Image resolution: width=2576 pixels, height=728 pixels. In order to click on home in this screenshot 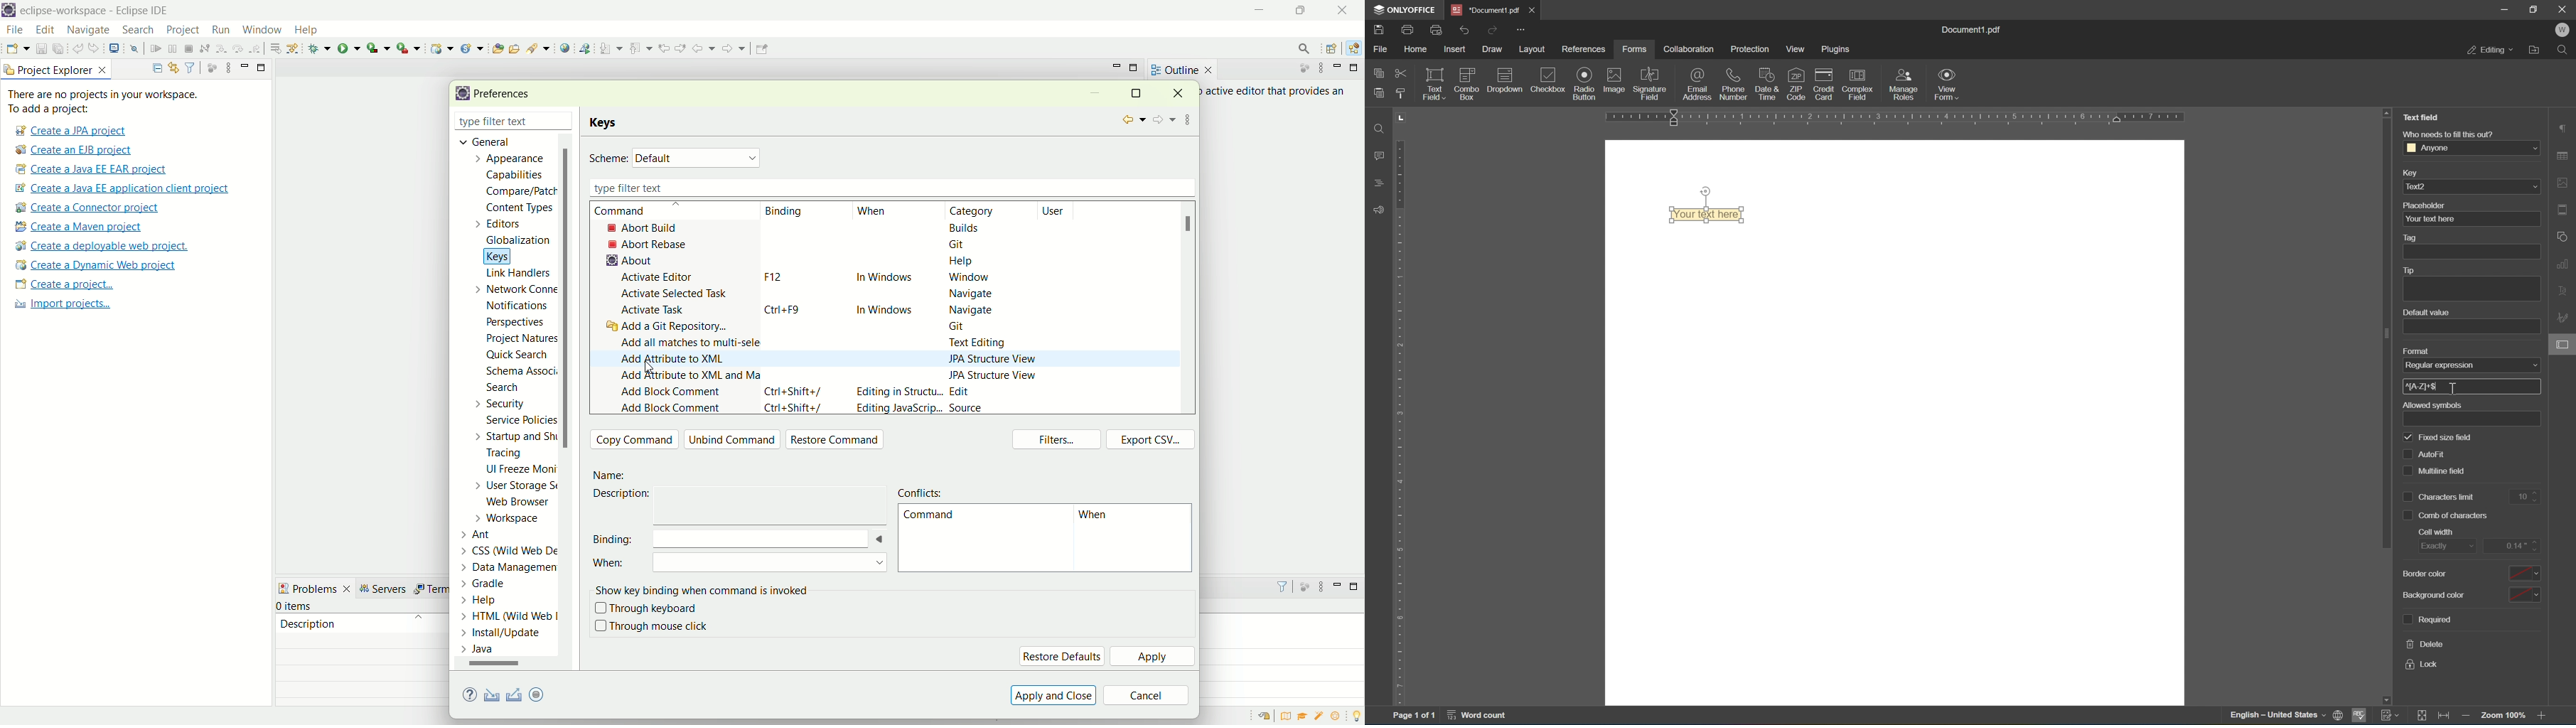, I will do `click(1416, 48)`.